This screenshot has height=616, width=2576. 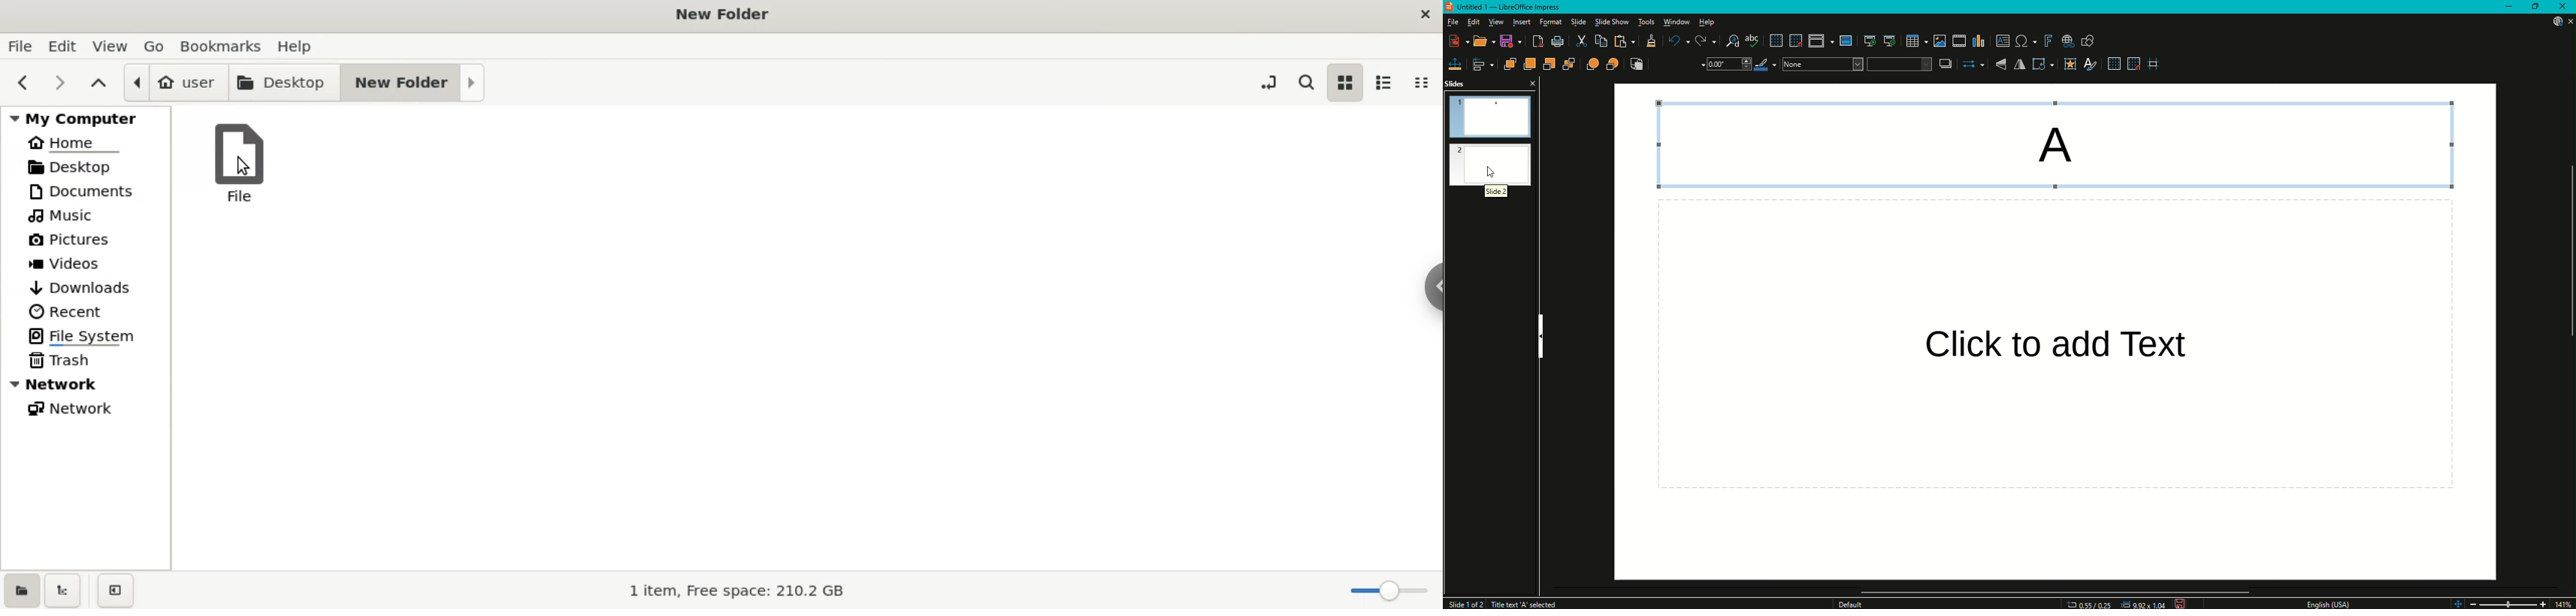 I want to click on Color Drop Down, so click(x=1820, y=66).